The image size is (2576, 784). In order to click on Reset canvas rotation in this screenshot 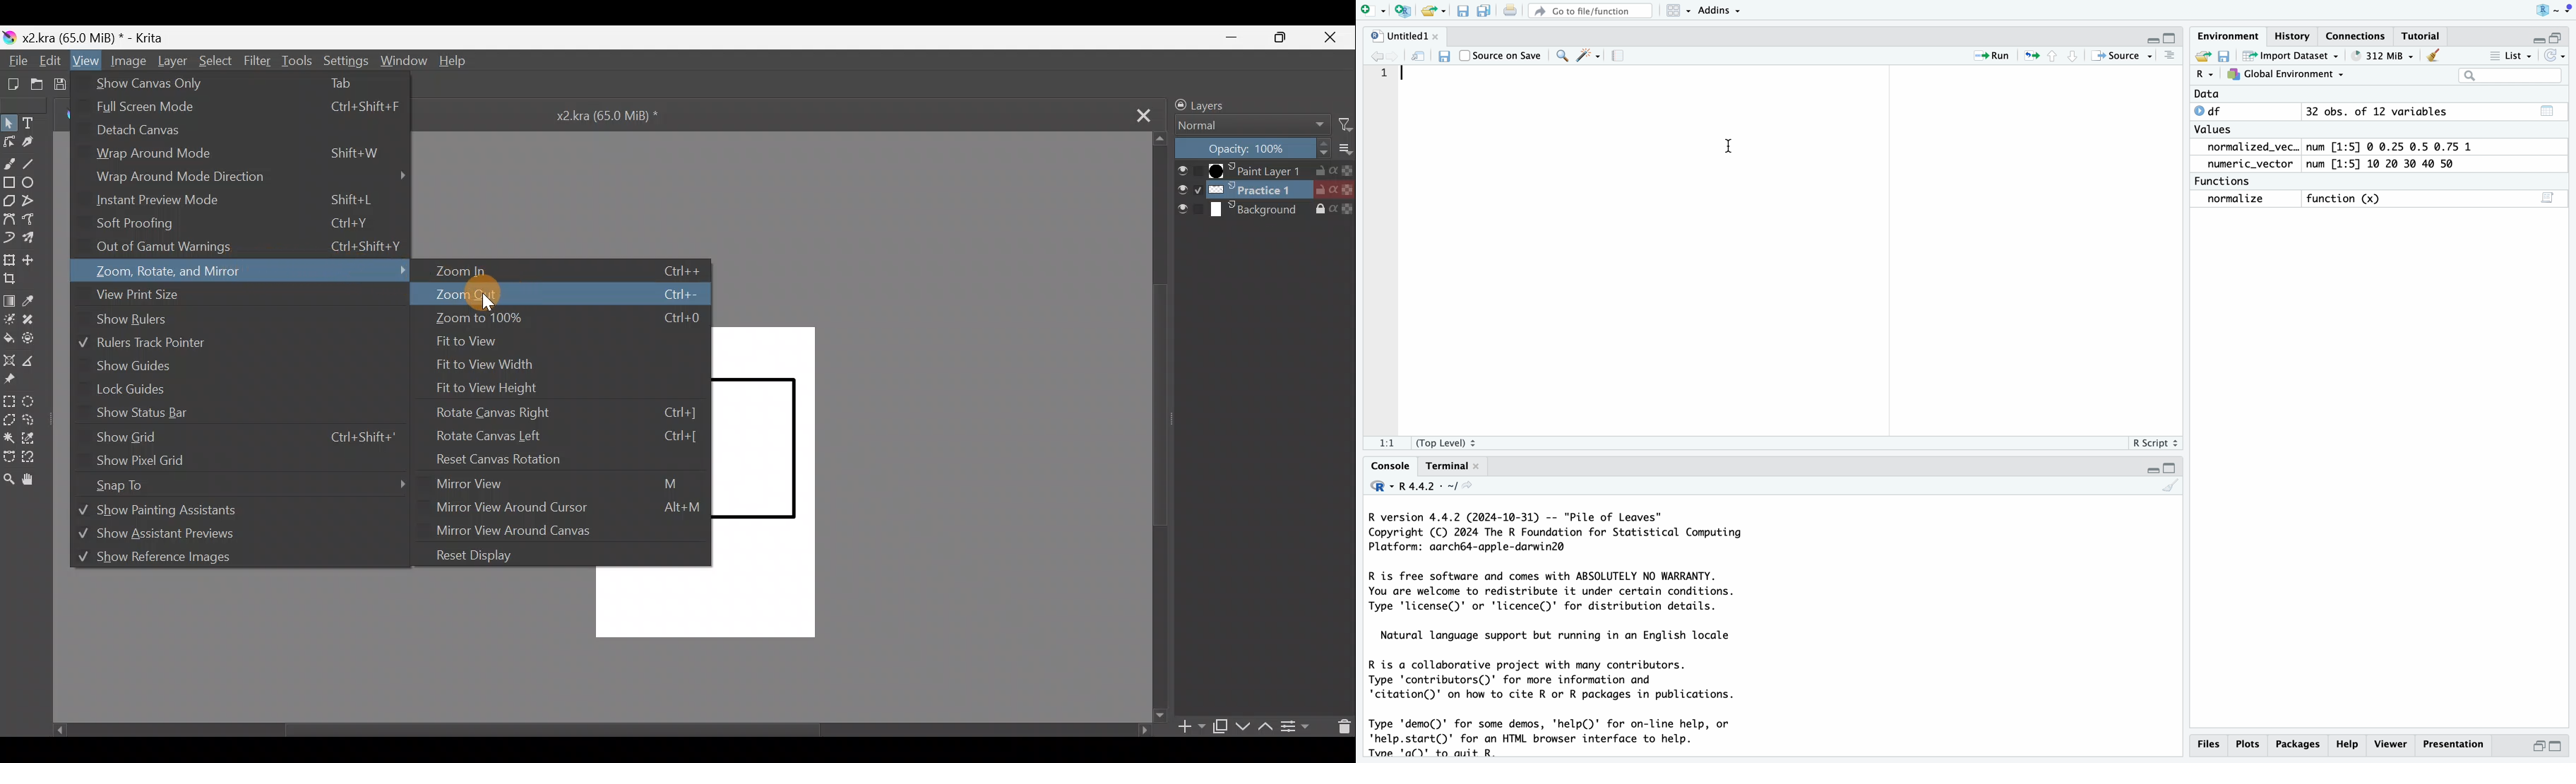, I will do `click(562, 459)`.